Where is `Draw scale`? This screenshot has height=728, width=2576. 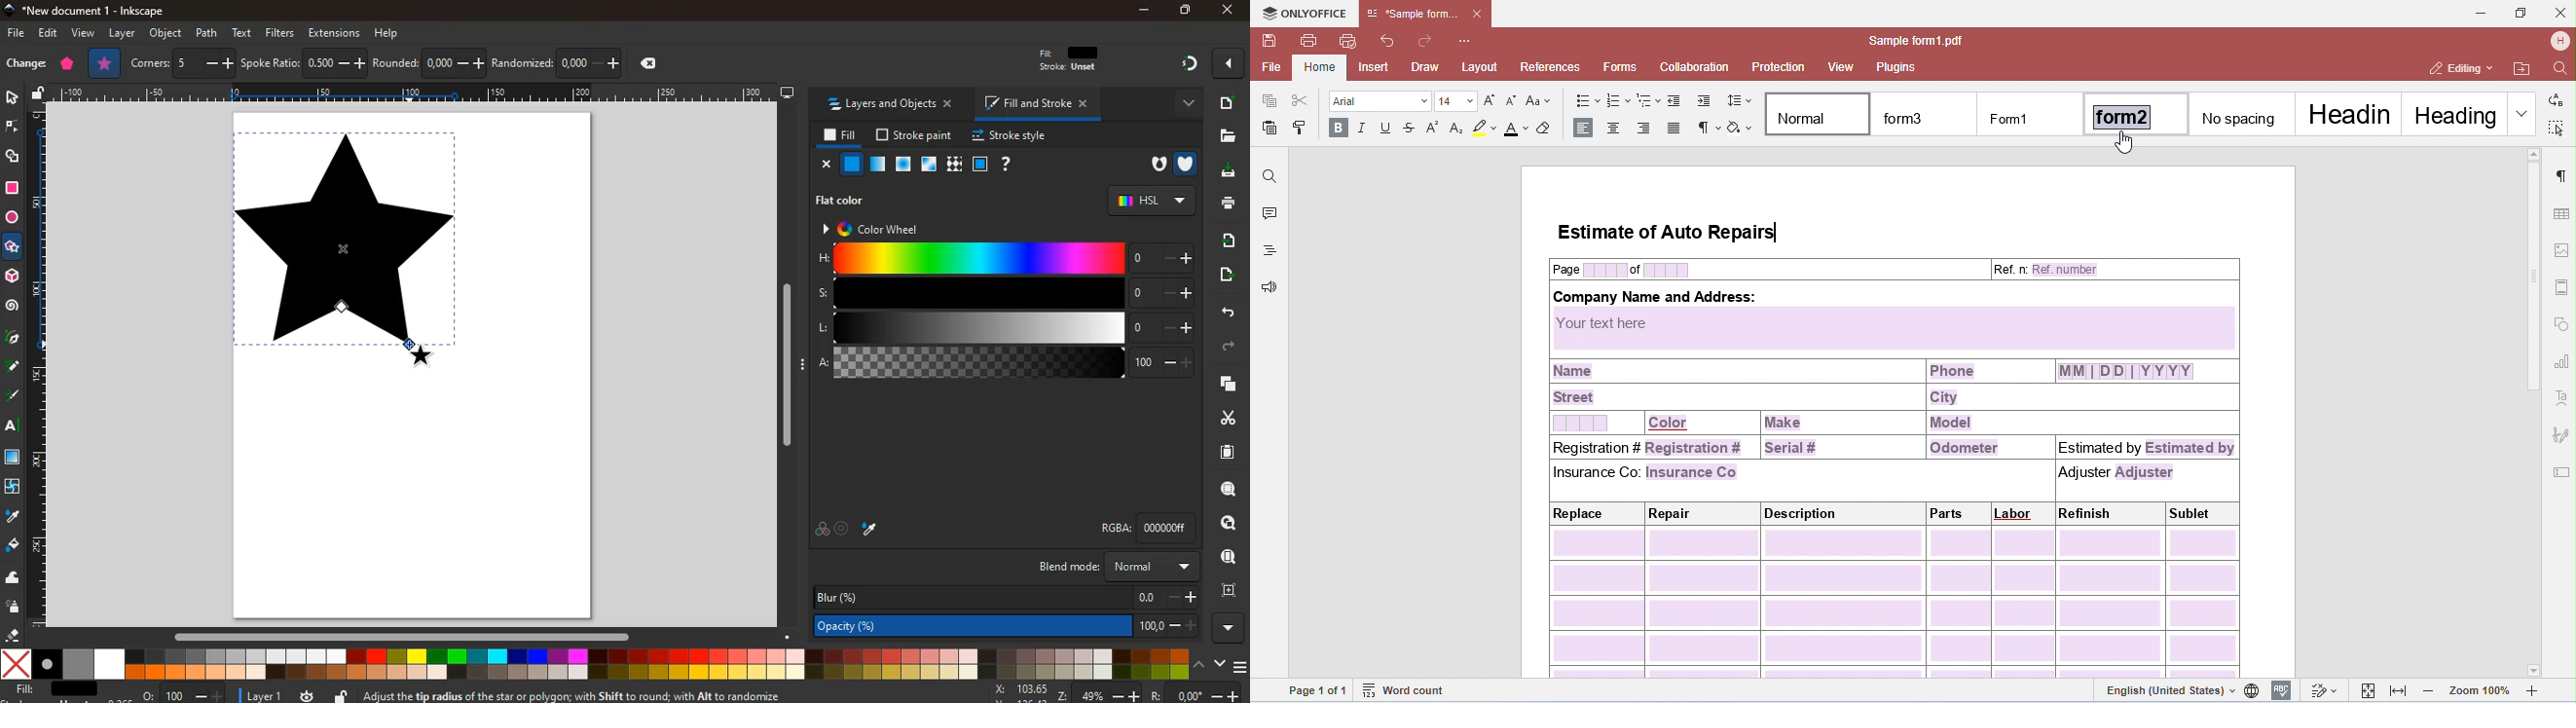
Draw scale is located at coordinates (416, 94).